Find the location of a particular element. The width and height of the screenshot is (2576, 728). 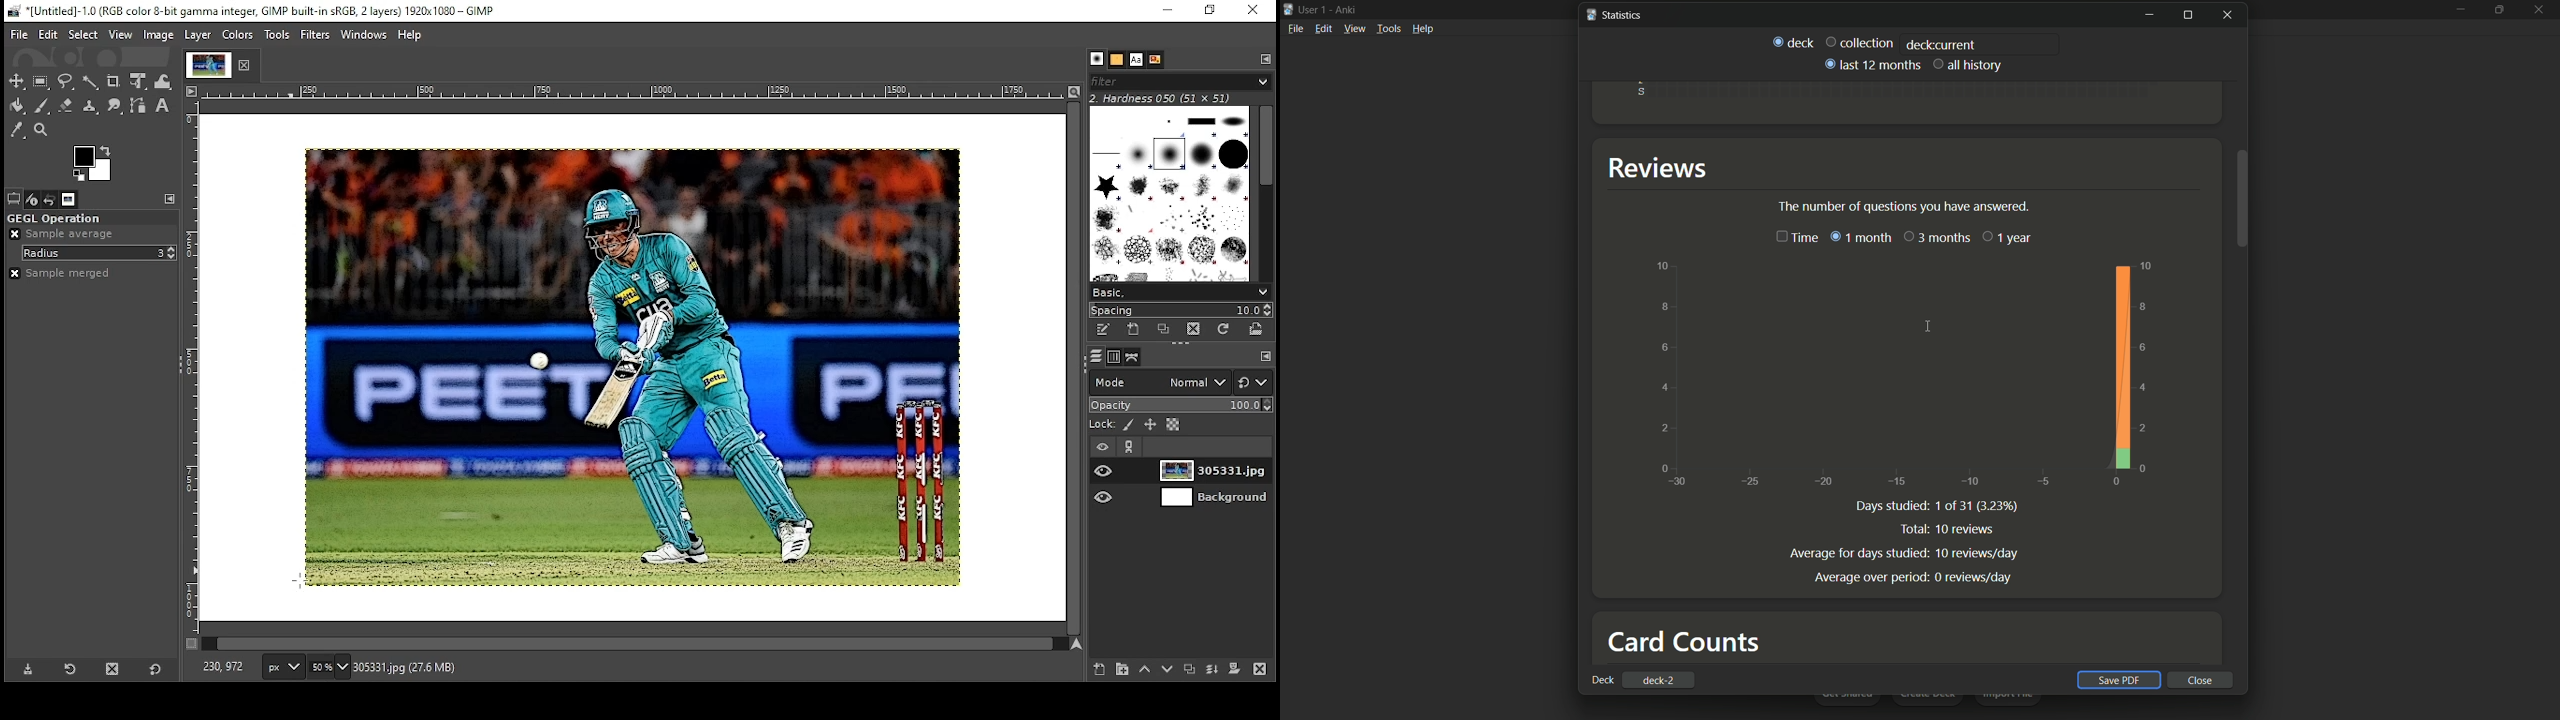

Close is located at coordinates (2230, 15).